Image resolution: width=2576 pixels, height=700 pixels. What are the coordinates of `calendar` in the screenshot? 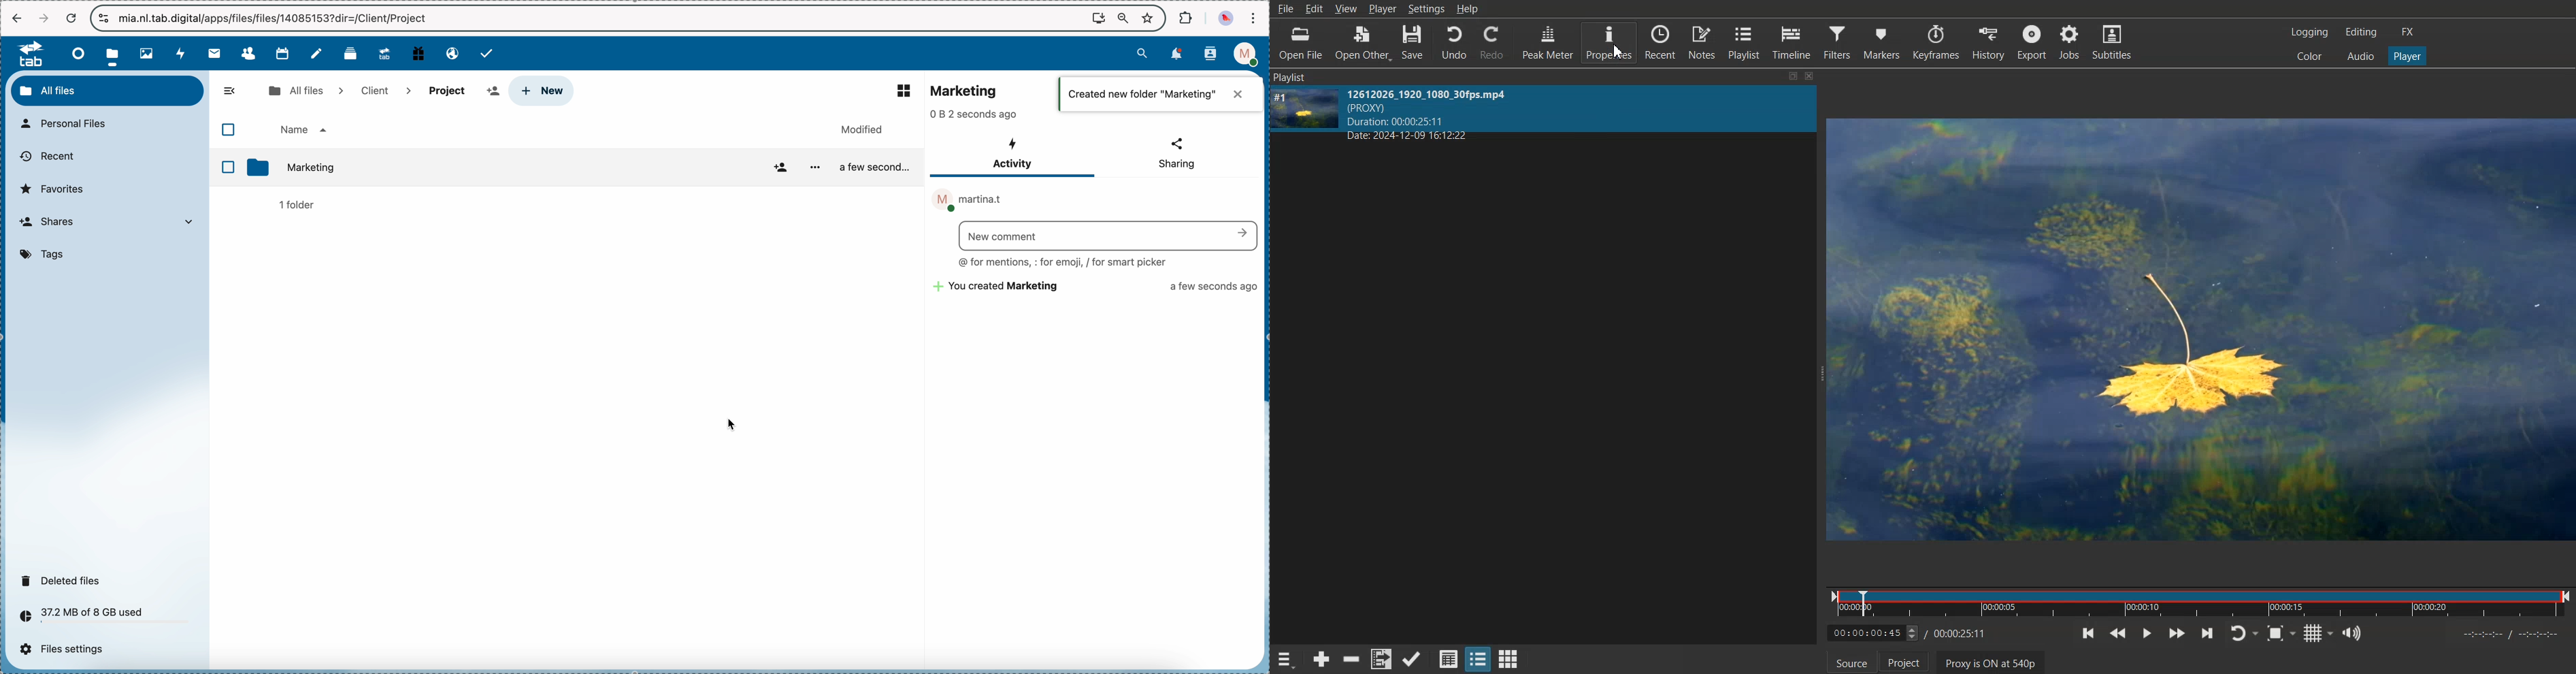 It's located at (282, 52).